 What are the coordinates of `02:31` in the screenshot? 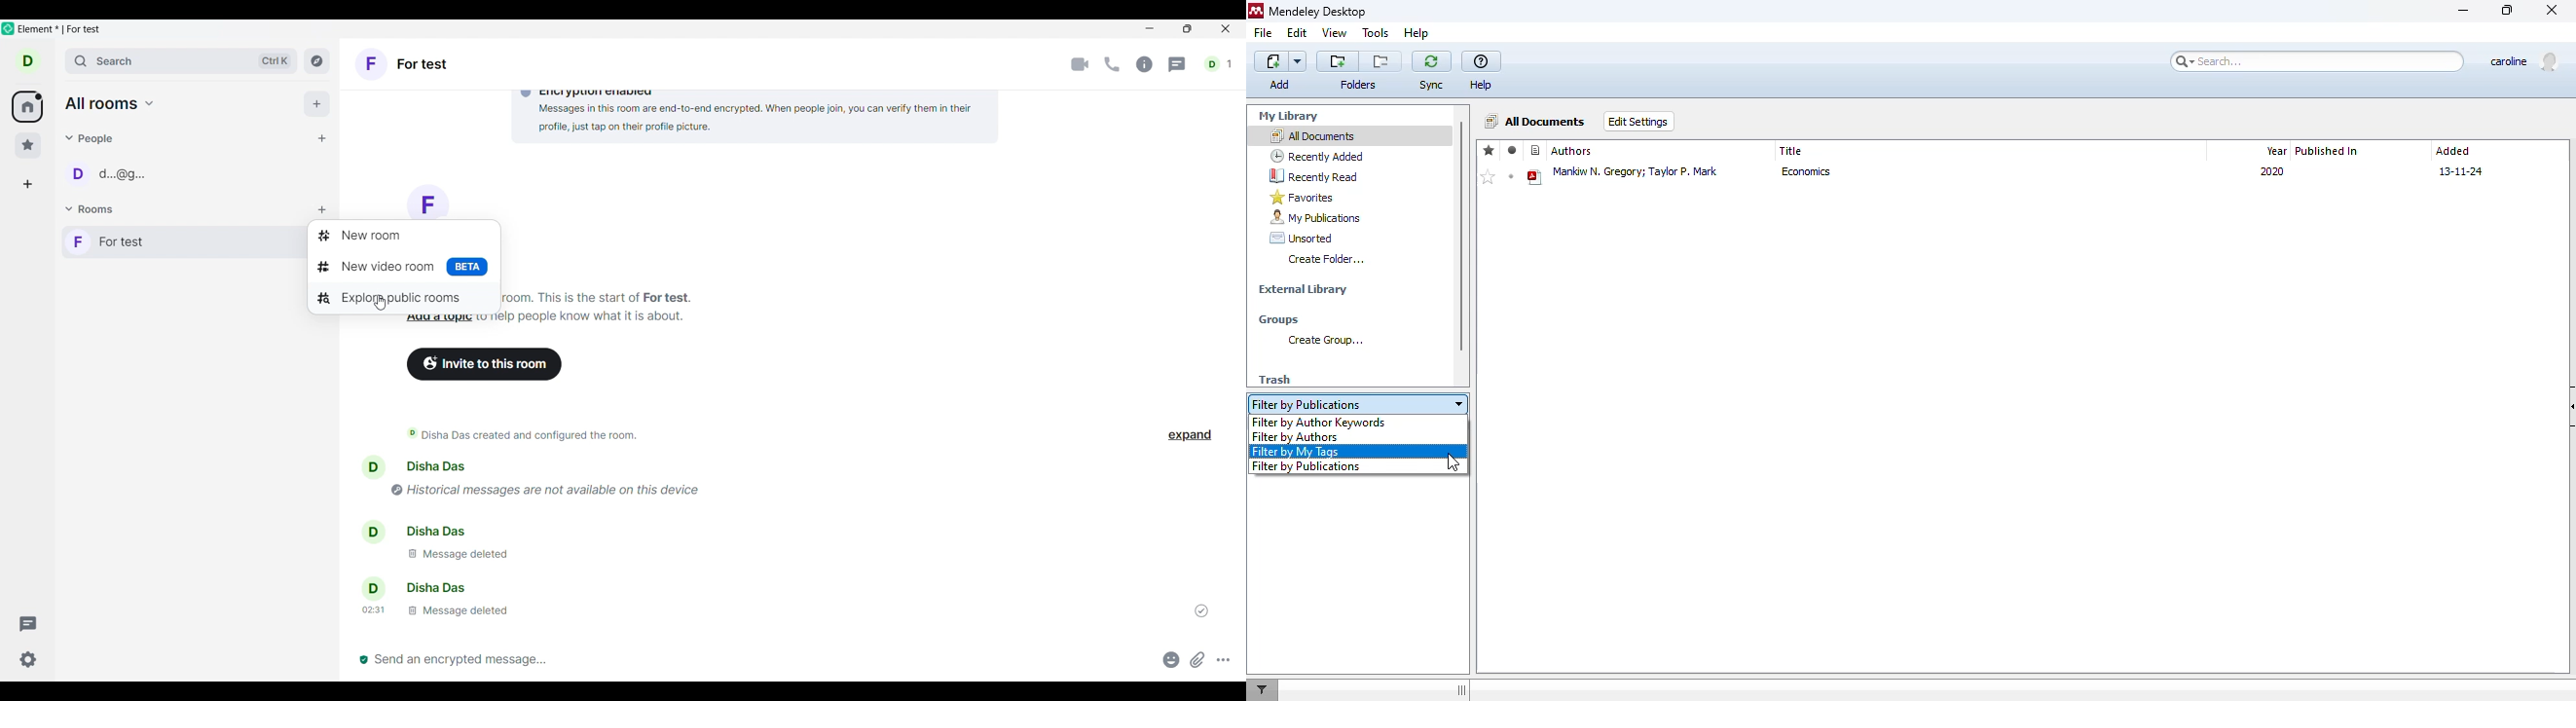 It's located at (373, 610).